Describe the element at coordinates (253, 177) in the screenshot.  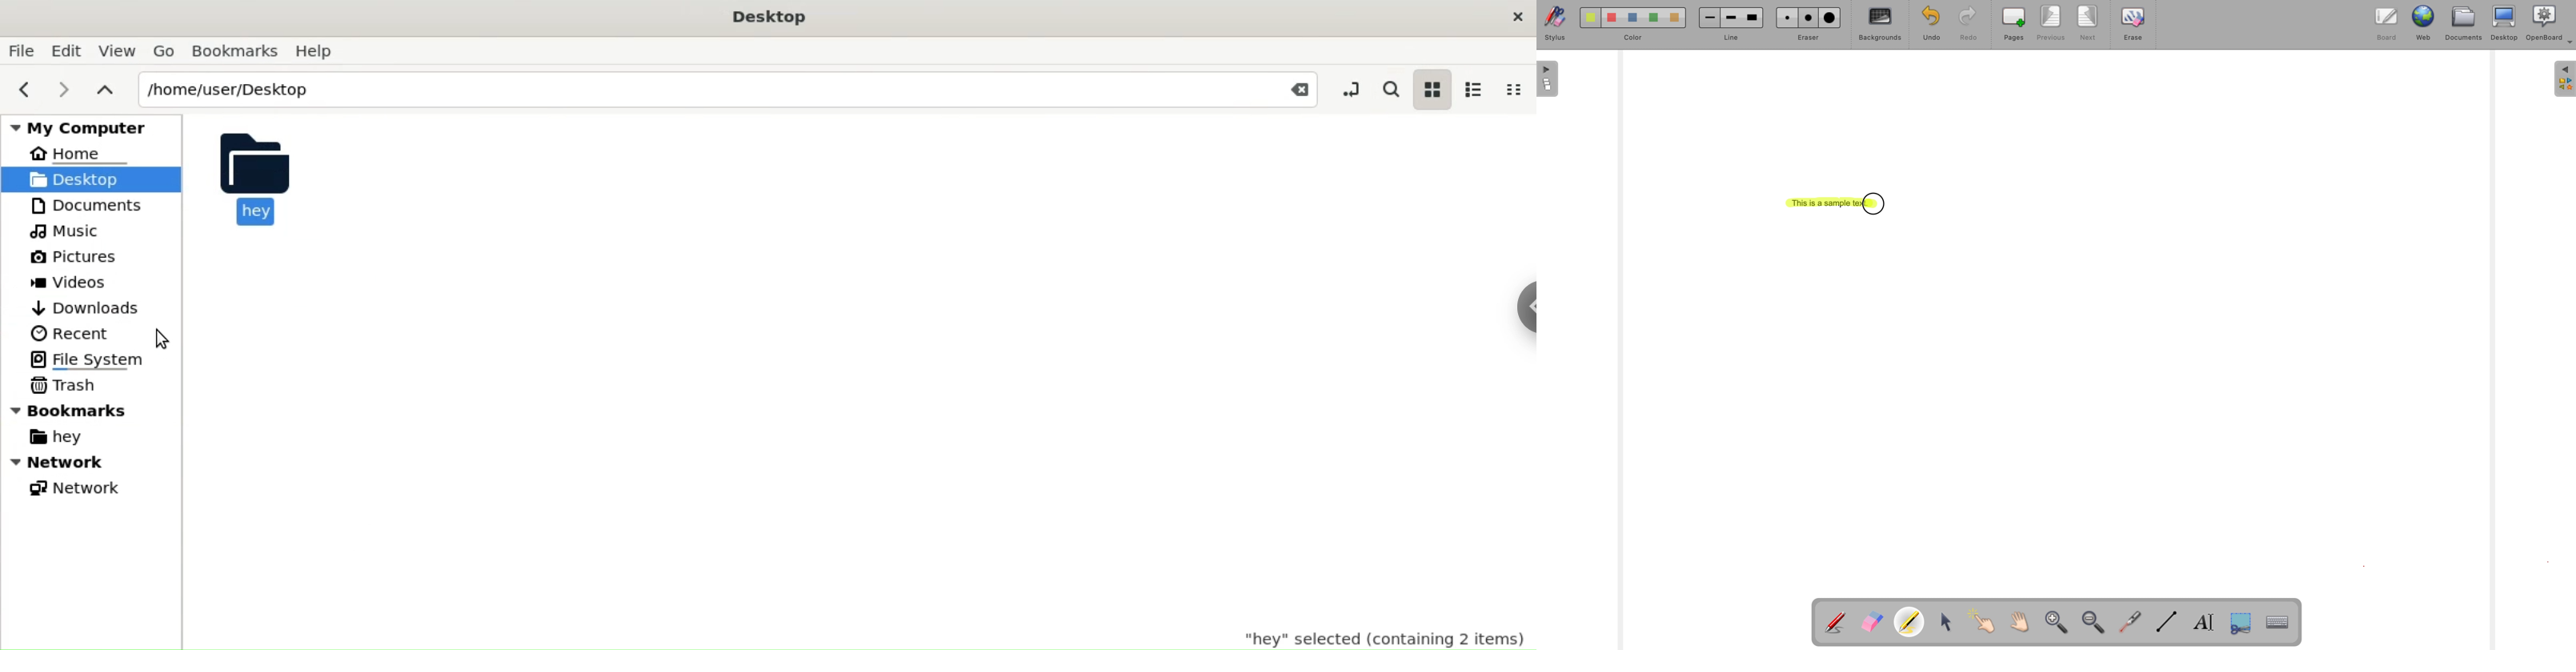
I see `hey ` at that location.